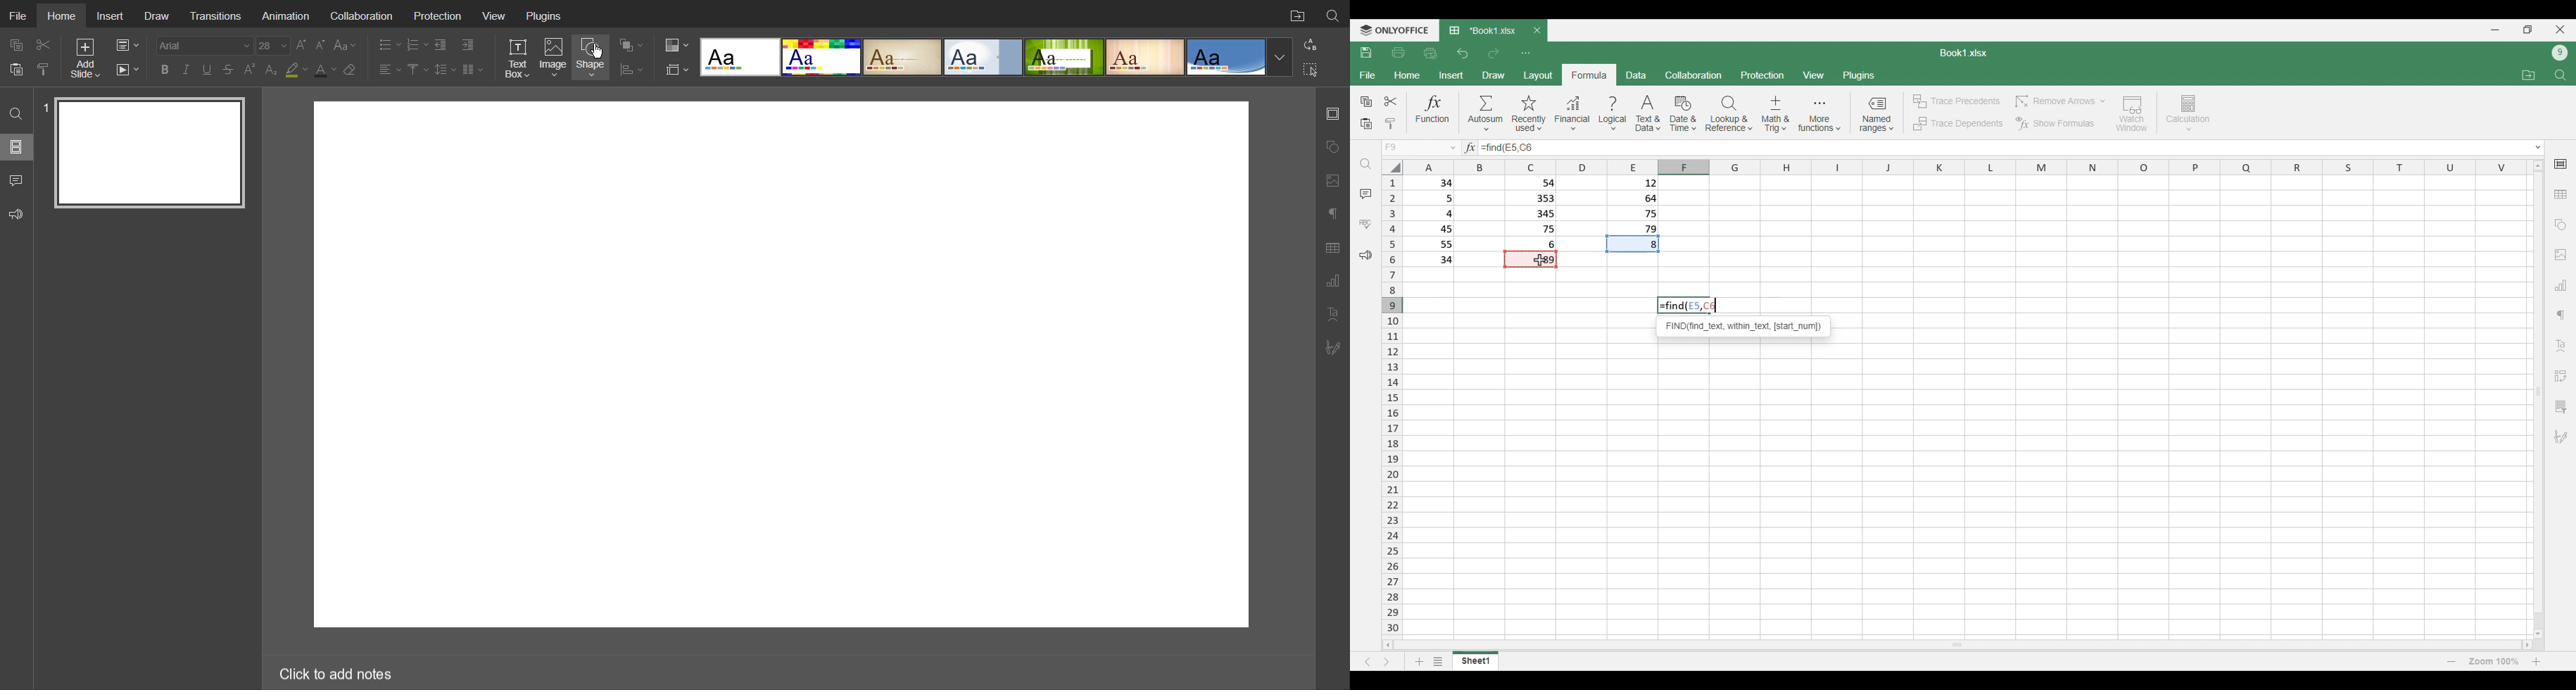 The width and height of the screenshot is (2576, 700). Describe the element at coordinates (389, 69) in the screenshot. I see `Alignment` at that location.